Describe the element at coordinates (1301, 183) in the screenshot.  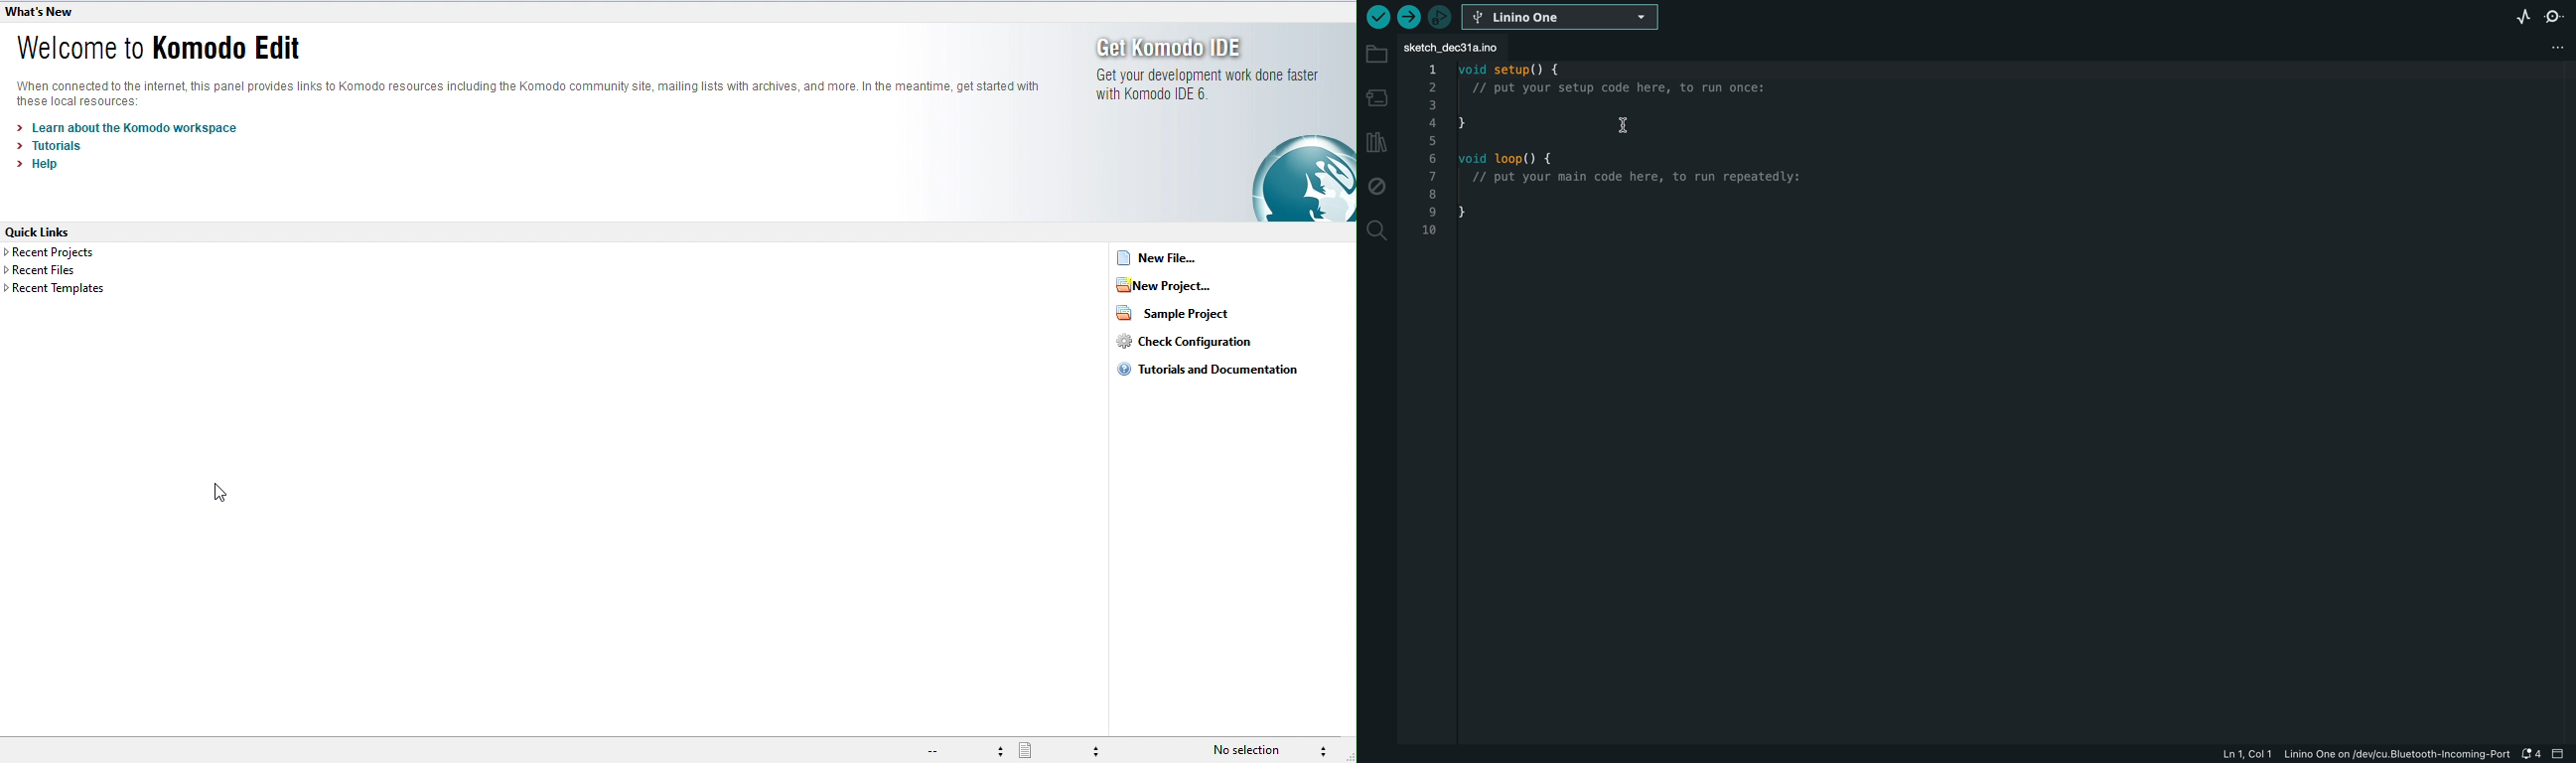
I see `globe icon` at that location.